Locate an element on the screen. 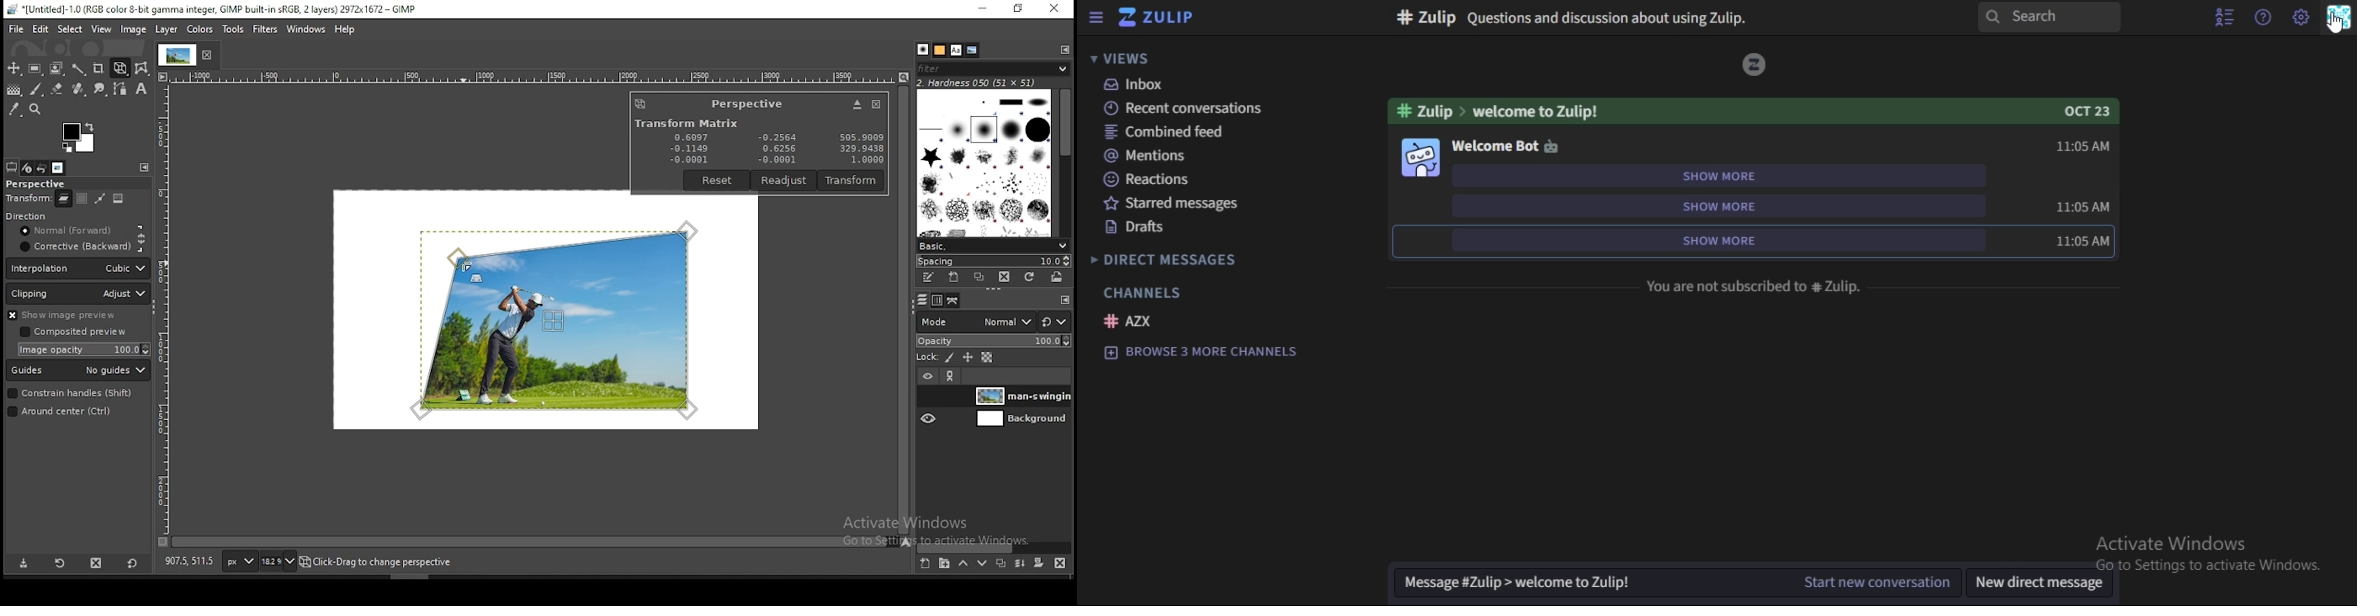 This screenshot has height=616, width=2380. tab is located at coordinates (176, 55).